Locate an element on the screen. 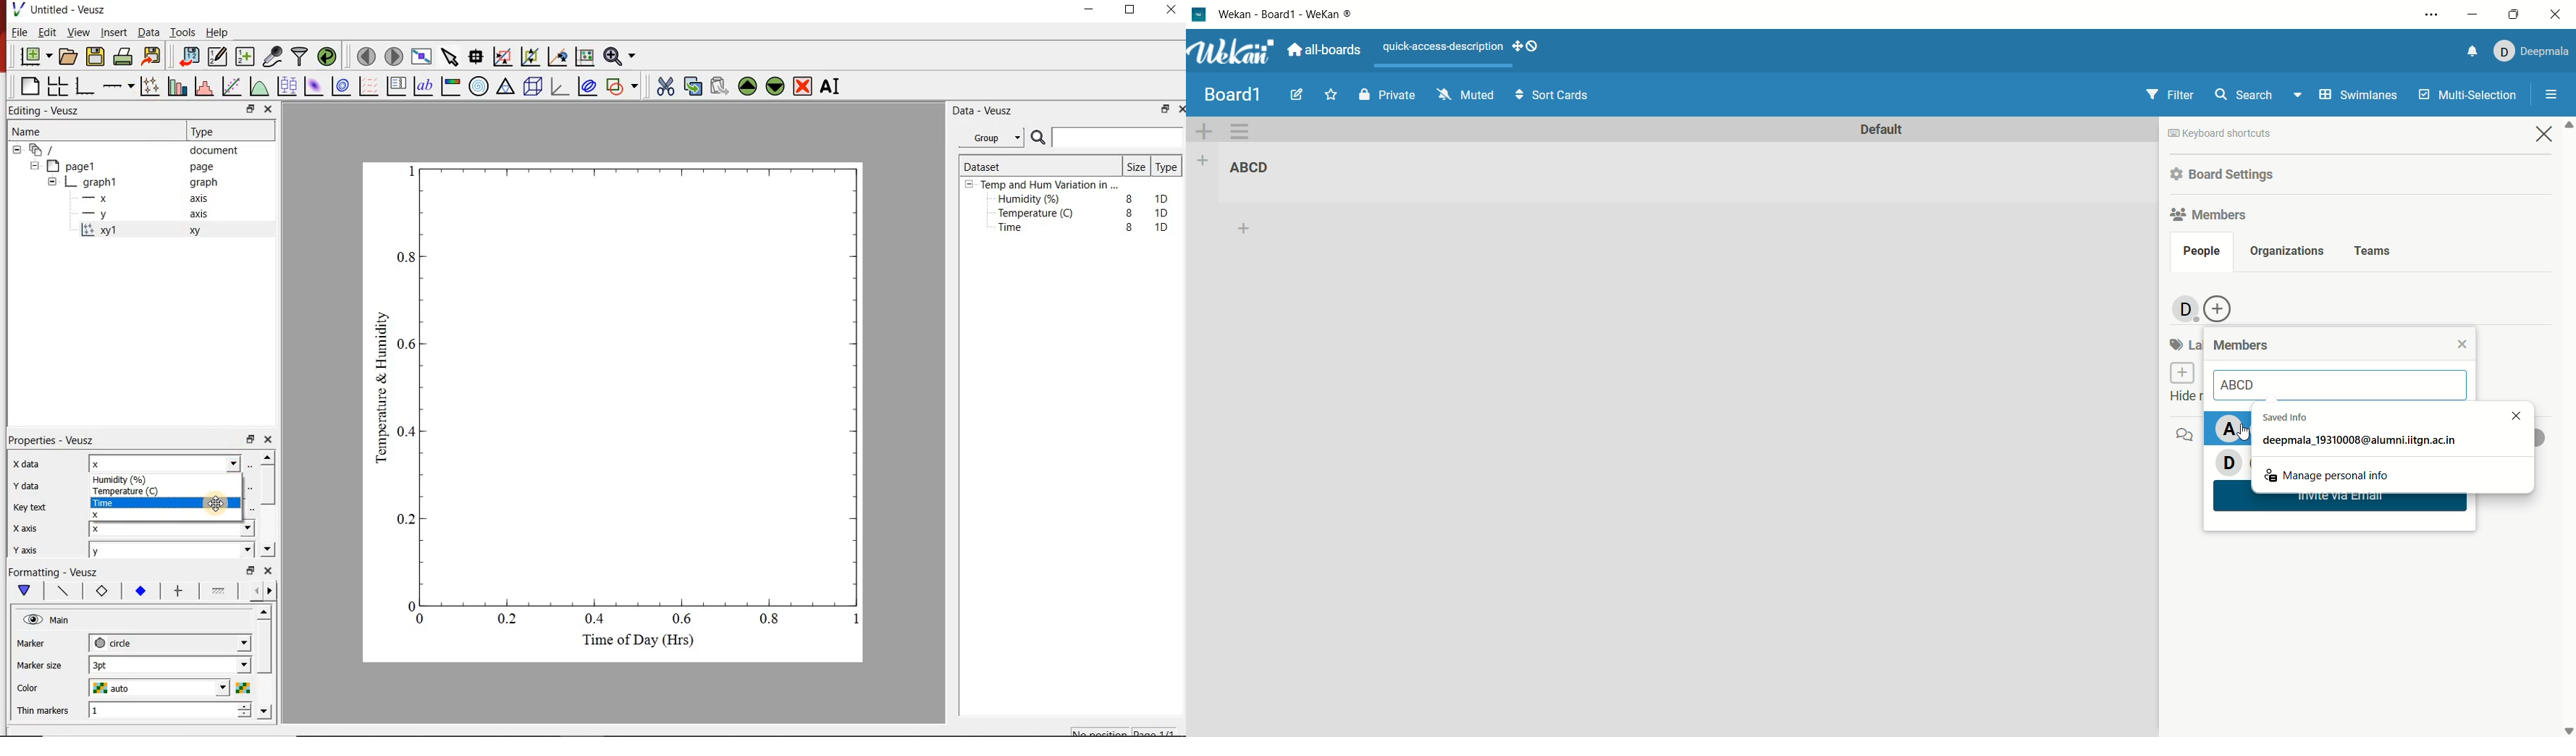 The width and height of the screenshot is (2576, 756). Temp and Hum Variation in ... is located at coordinates (1049, 185).